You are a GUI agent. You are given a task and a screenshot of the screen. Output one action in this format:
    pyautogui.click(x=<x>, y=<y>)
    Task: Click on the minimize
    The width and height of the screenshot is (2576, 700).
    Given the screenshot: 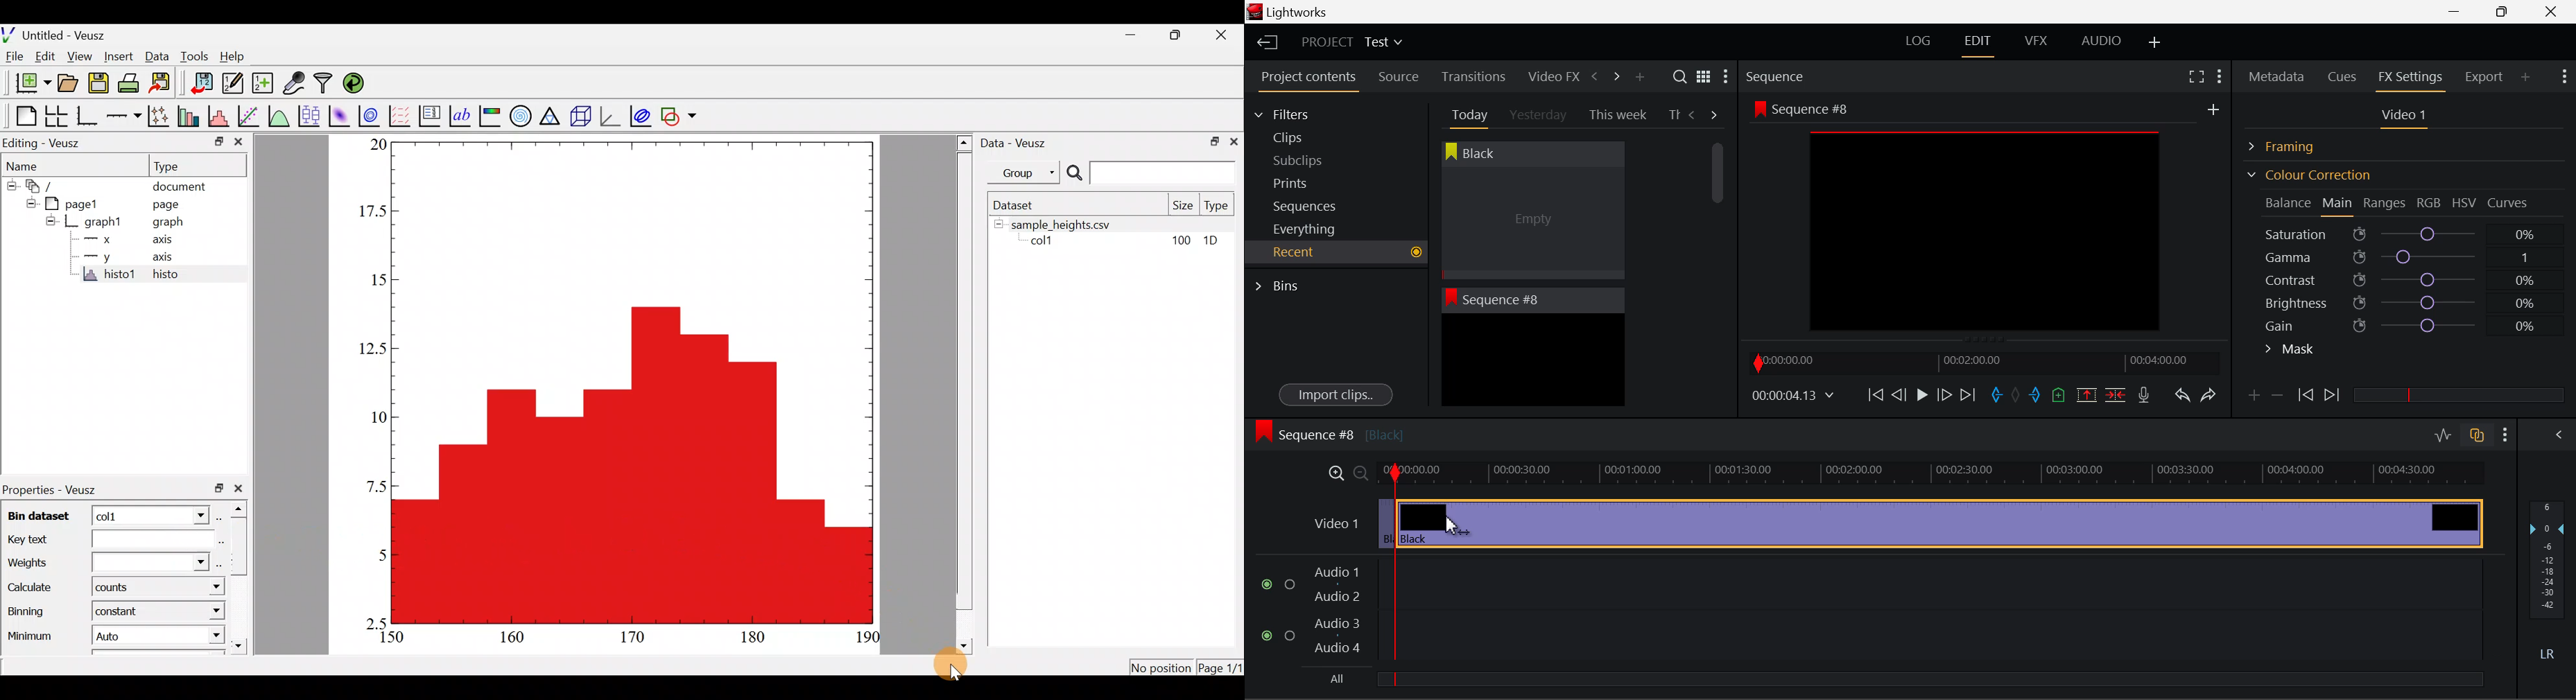 What is the action you would take?
    pyautogui.click(x=1132, y=38)
    